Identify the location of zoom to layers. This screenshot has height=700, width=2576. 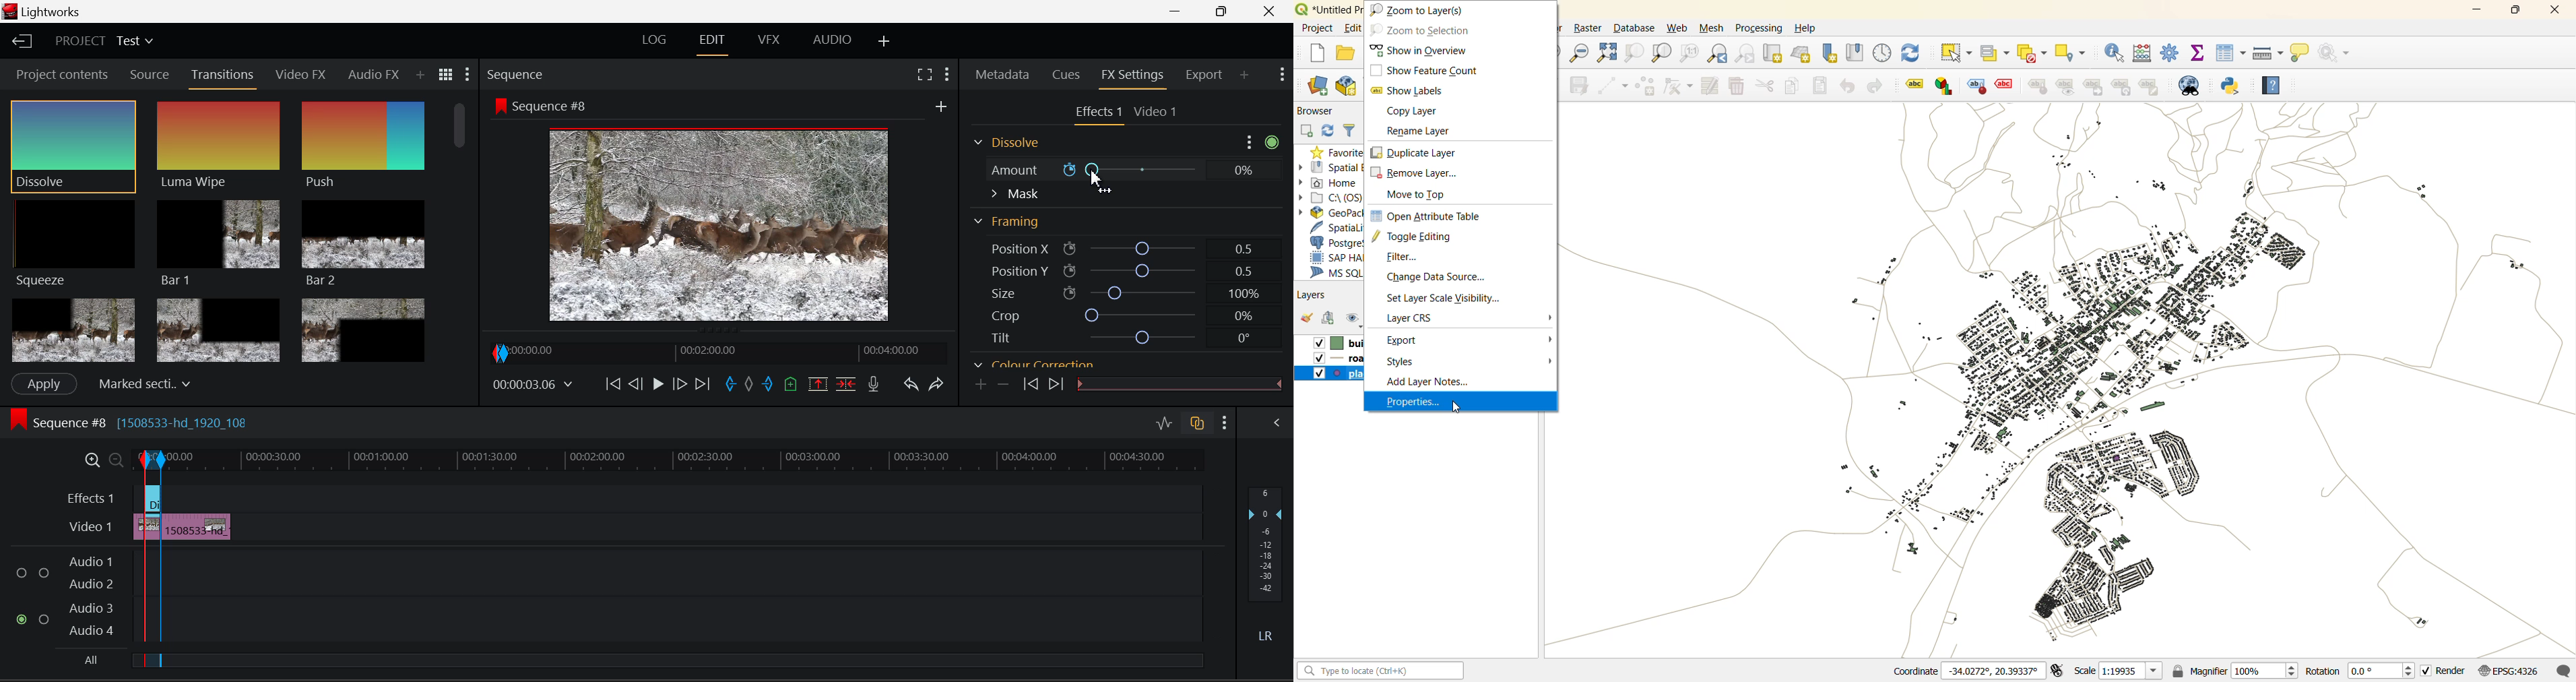
(1424, 9).